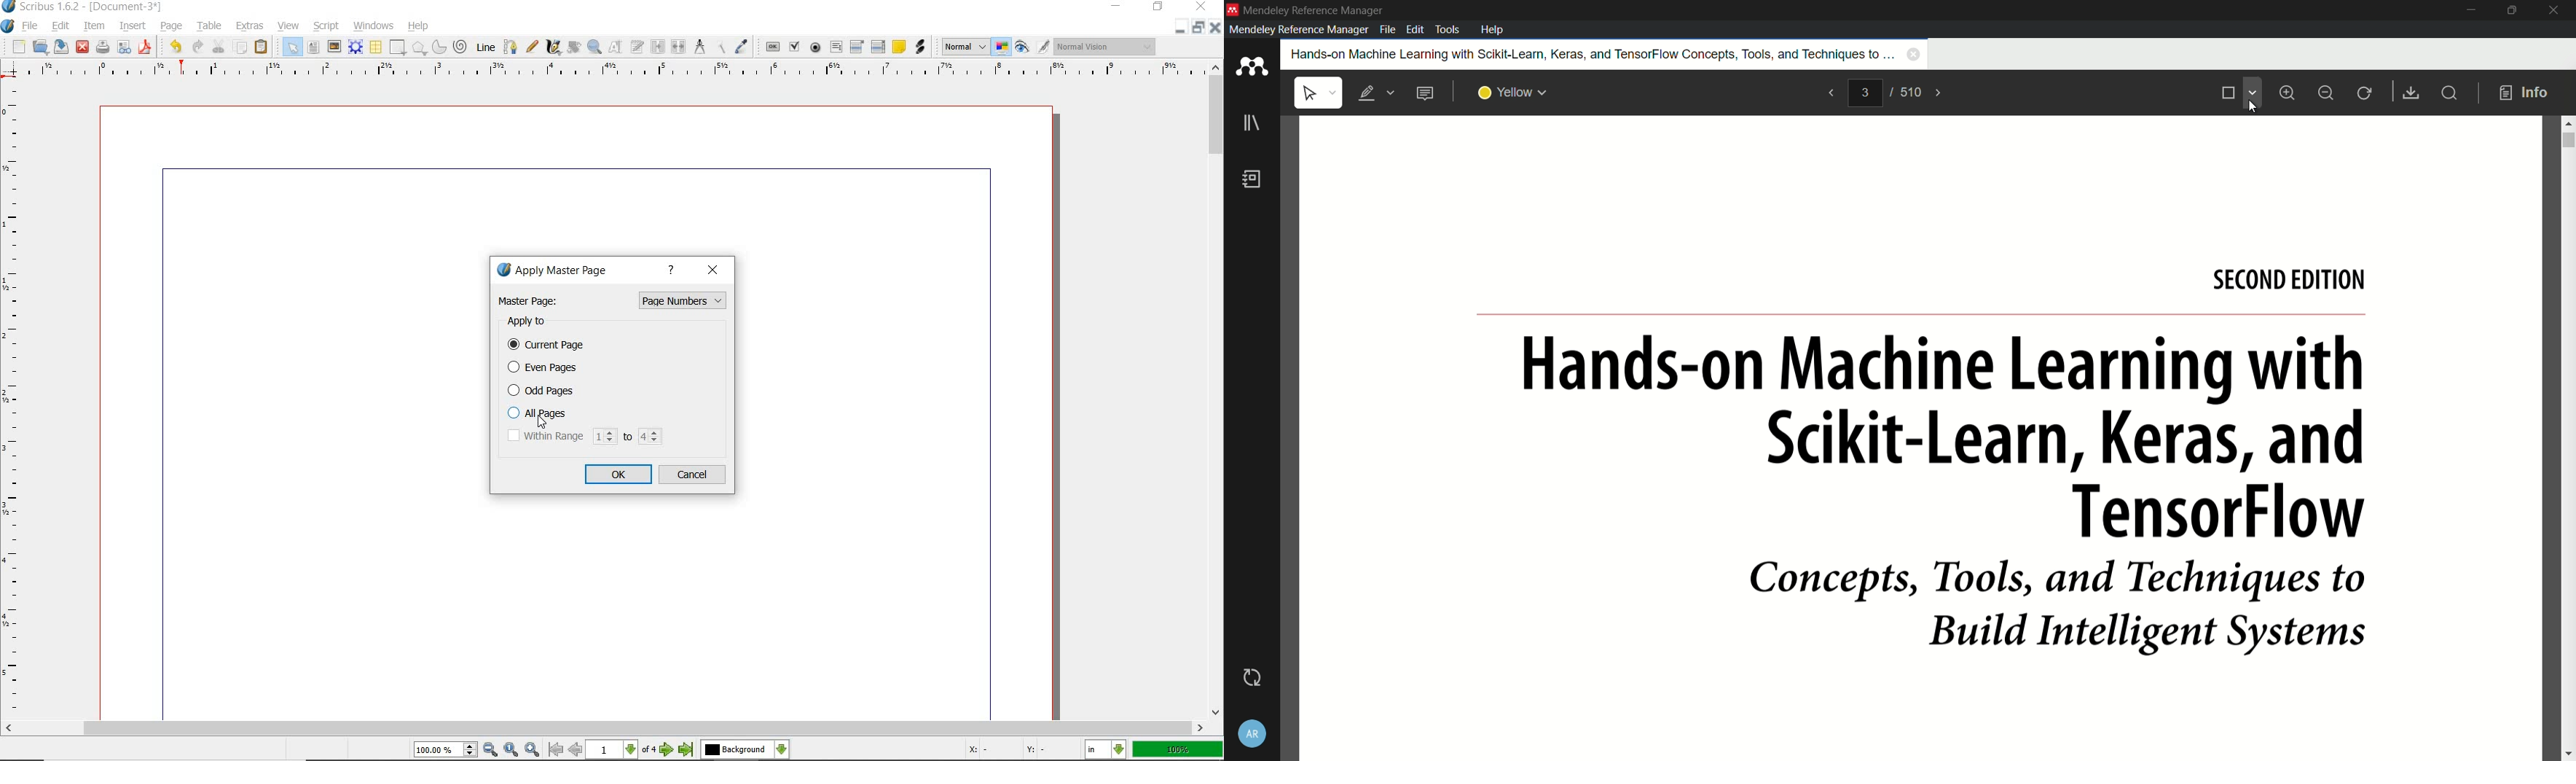  Describe the element at coordinates (374, 26) in the screenshot. I see `windows` at that location.